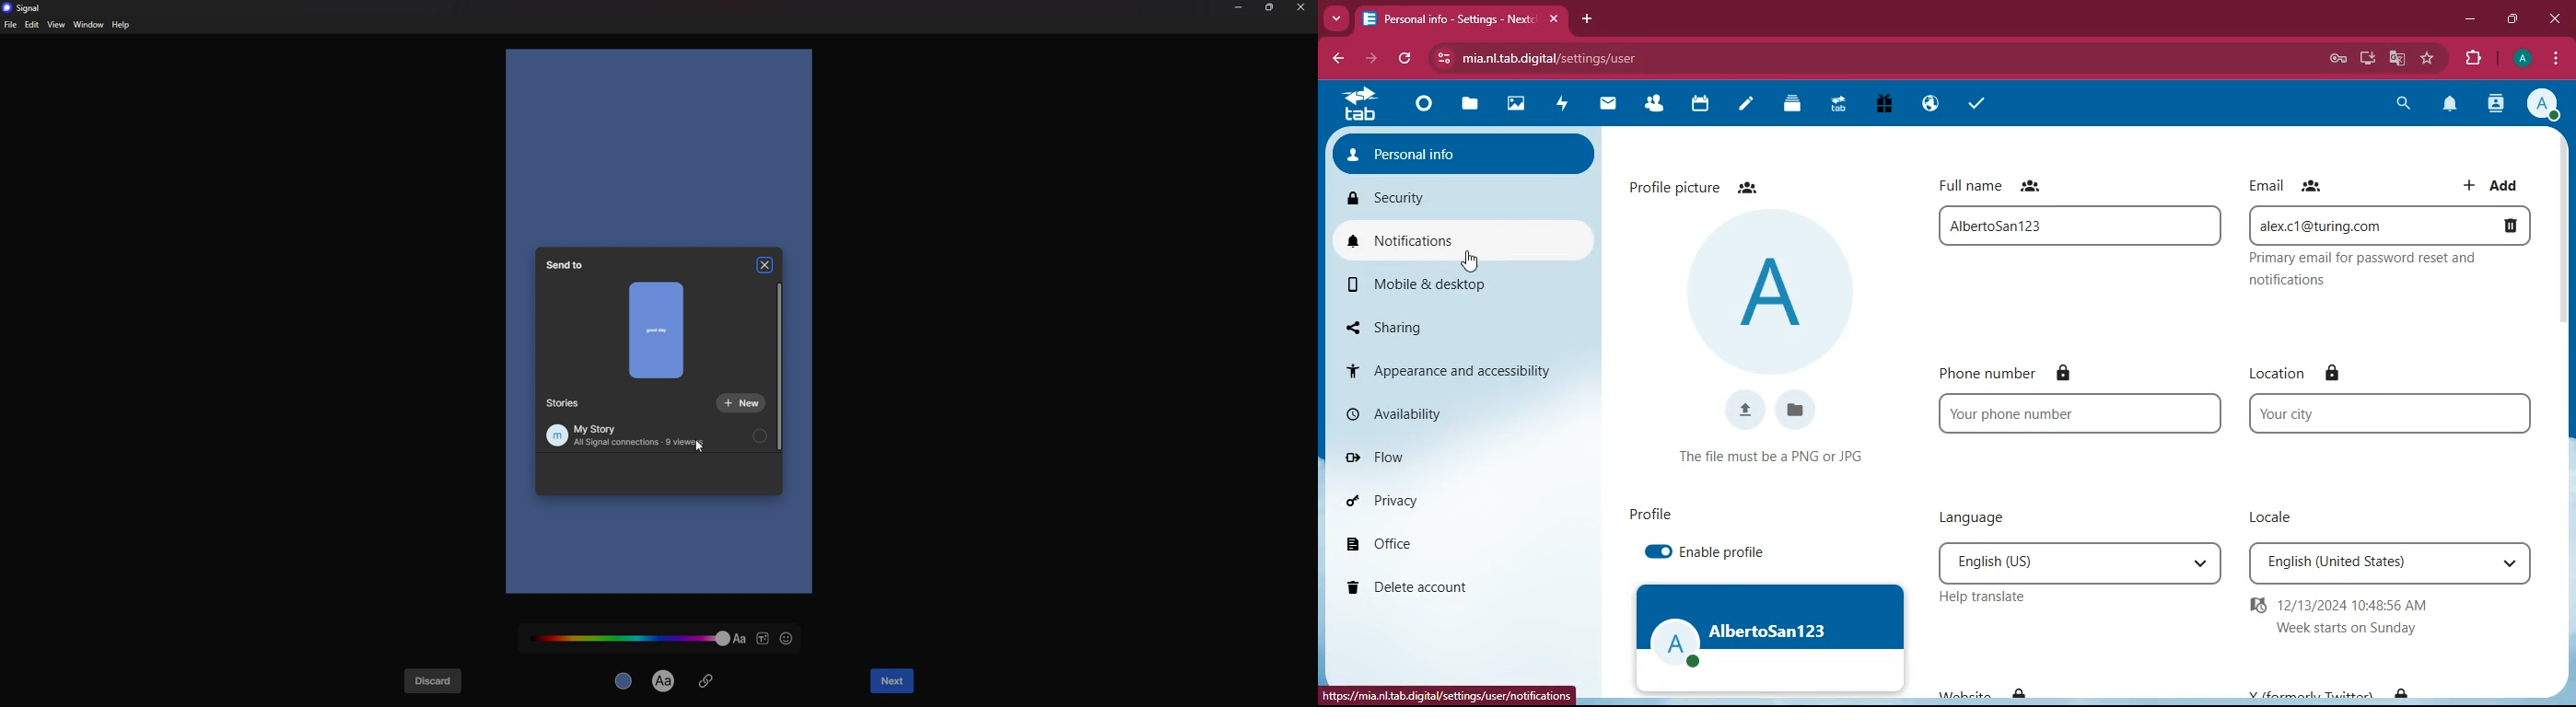 Image resolution: width=2576 pixels, height=728 pixels. Describe the element at coordinates (1448, 696) in the screenshot. I see `https://mia.nl.tab.digital/settings/user/notifications` at that location.